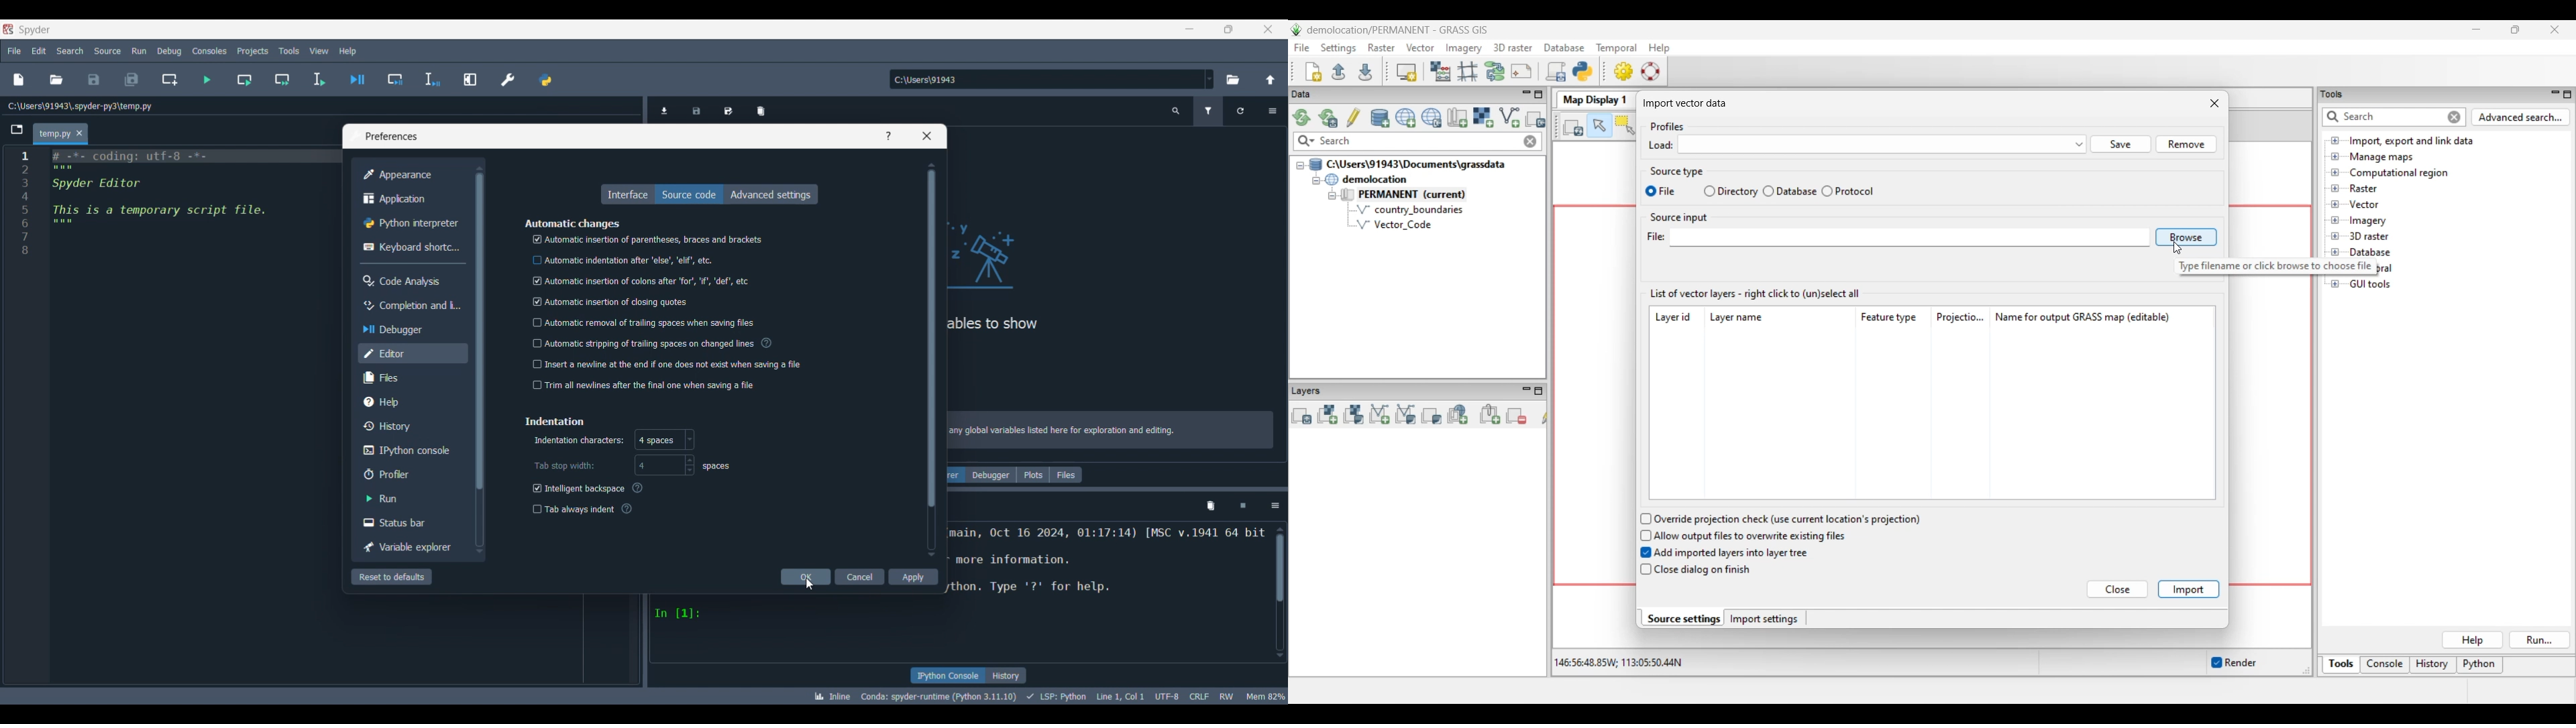  Describe the element at coordinates (94, 80) in the screenshot. I see `Save file` at that location.